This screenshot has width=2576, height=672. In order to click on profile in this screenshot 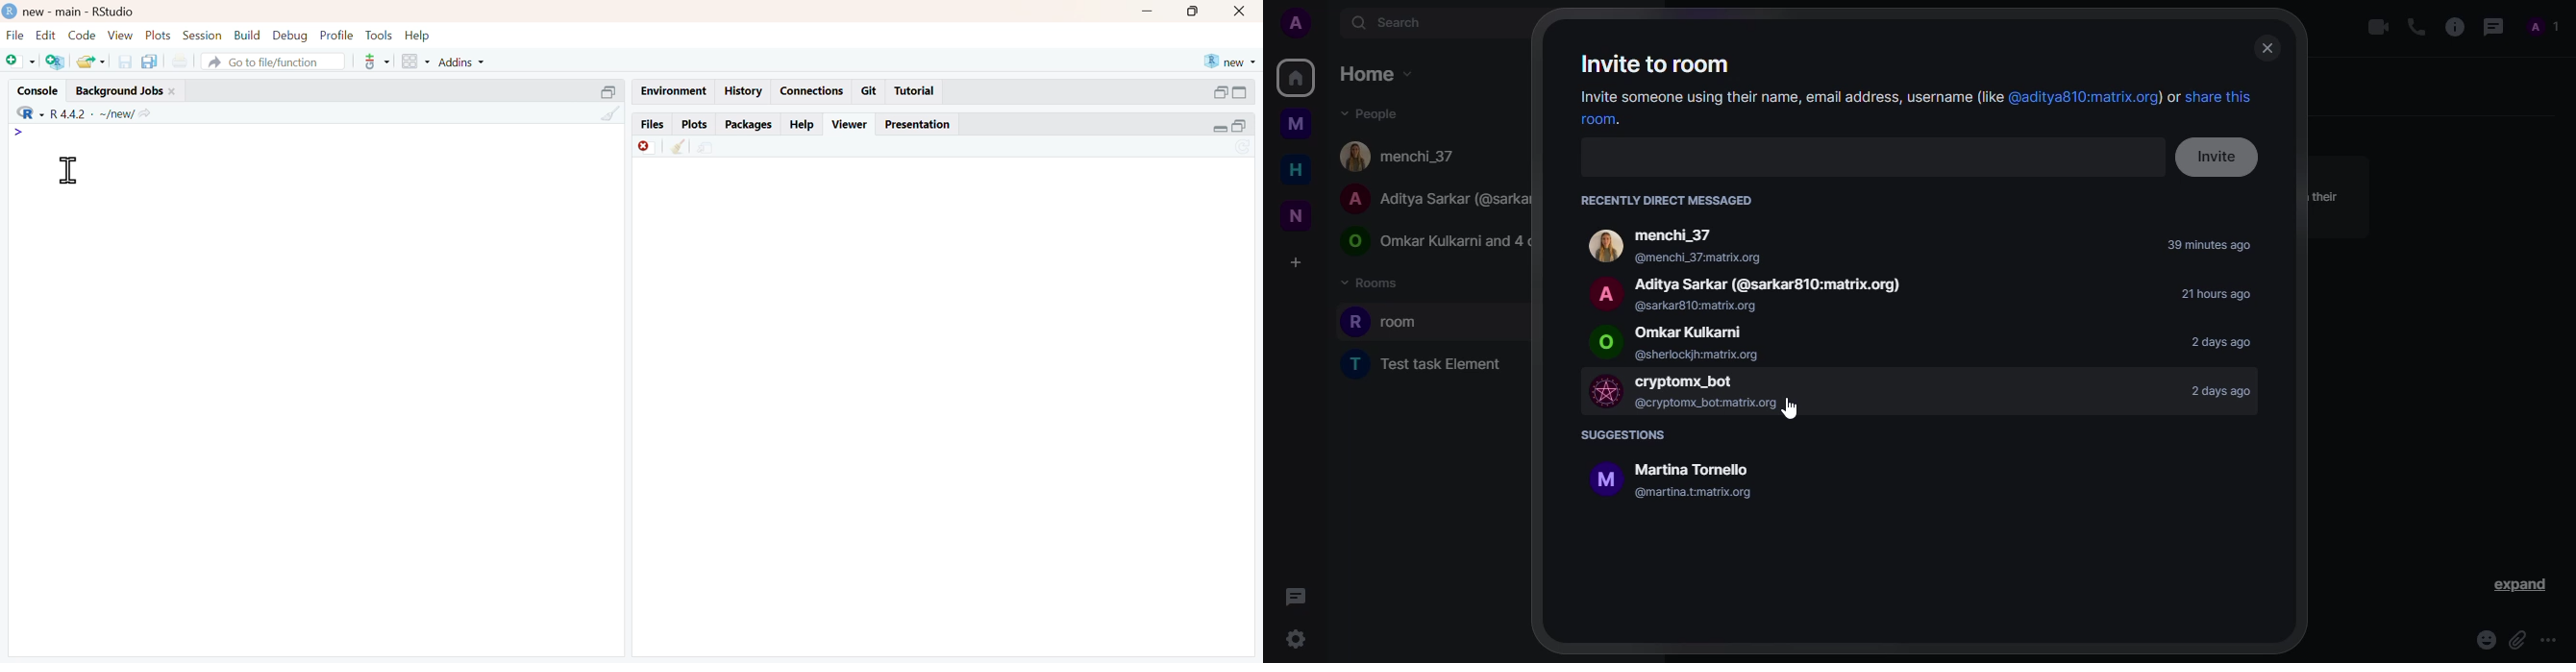, I will do `click(1295, 22)`.